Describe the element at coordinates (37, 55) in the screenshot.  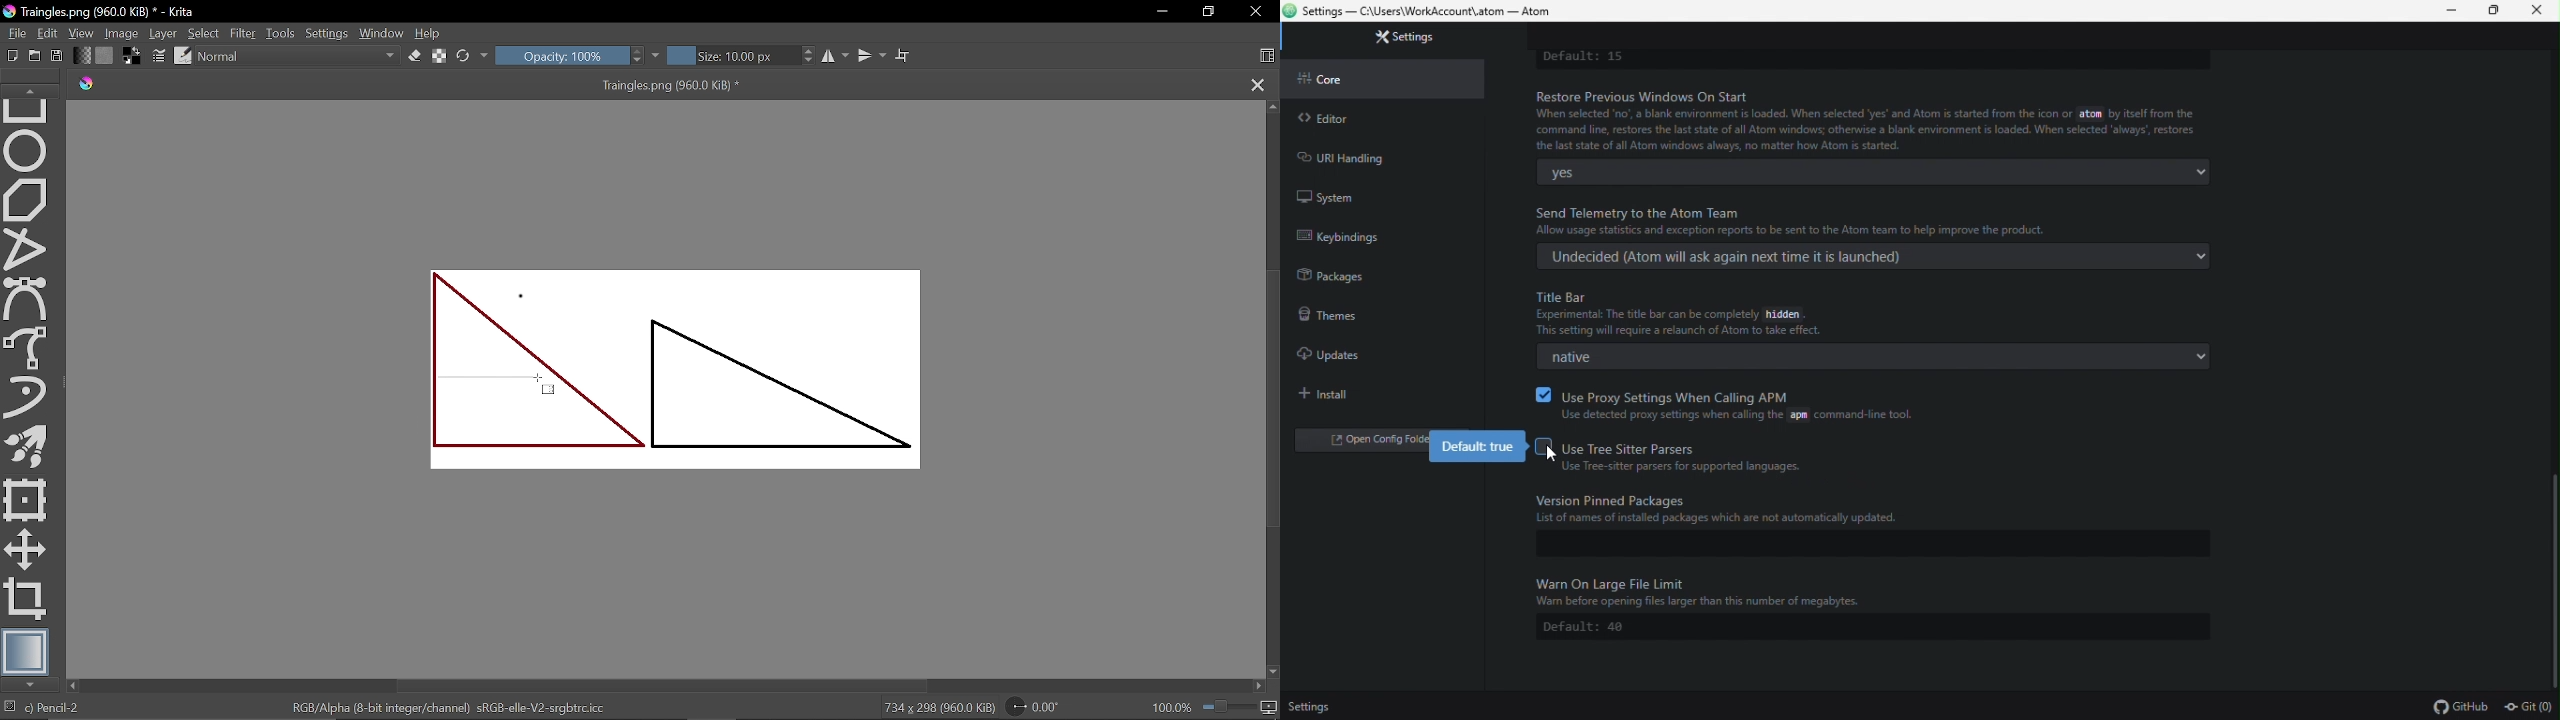
I see `Open document` at that location.